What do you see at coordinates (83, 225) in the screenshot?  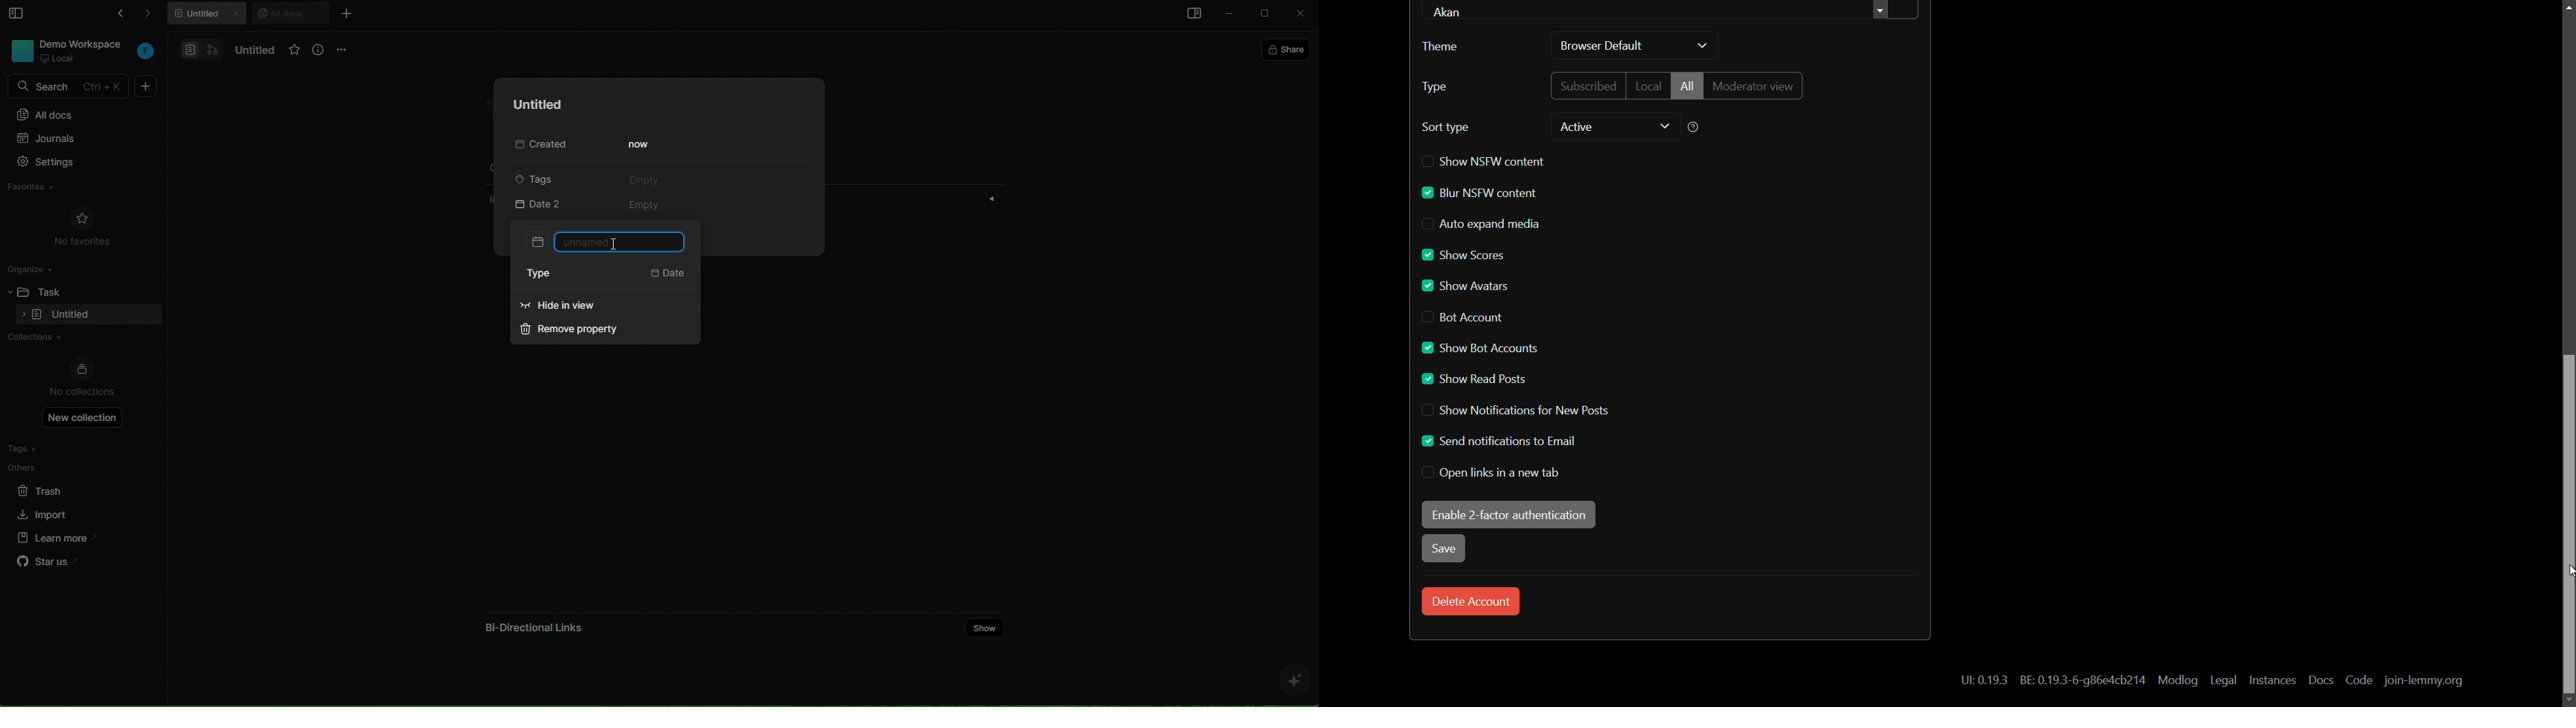 I see `no favorites` at bounding box center [83, 225].